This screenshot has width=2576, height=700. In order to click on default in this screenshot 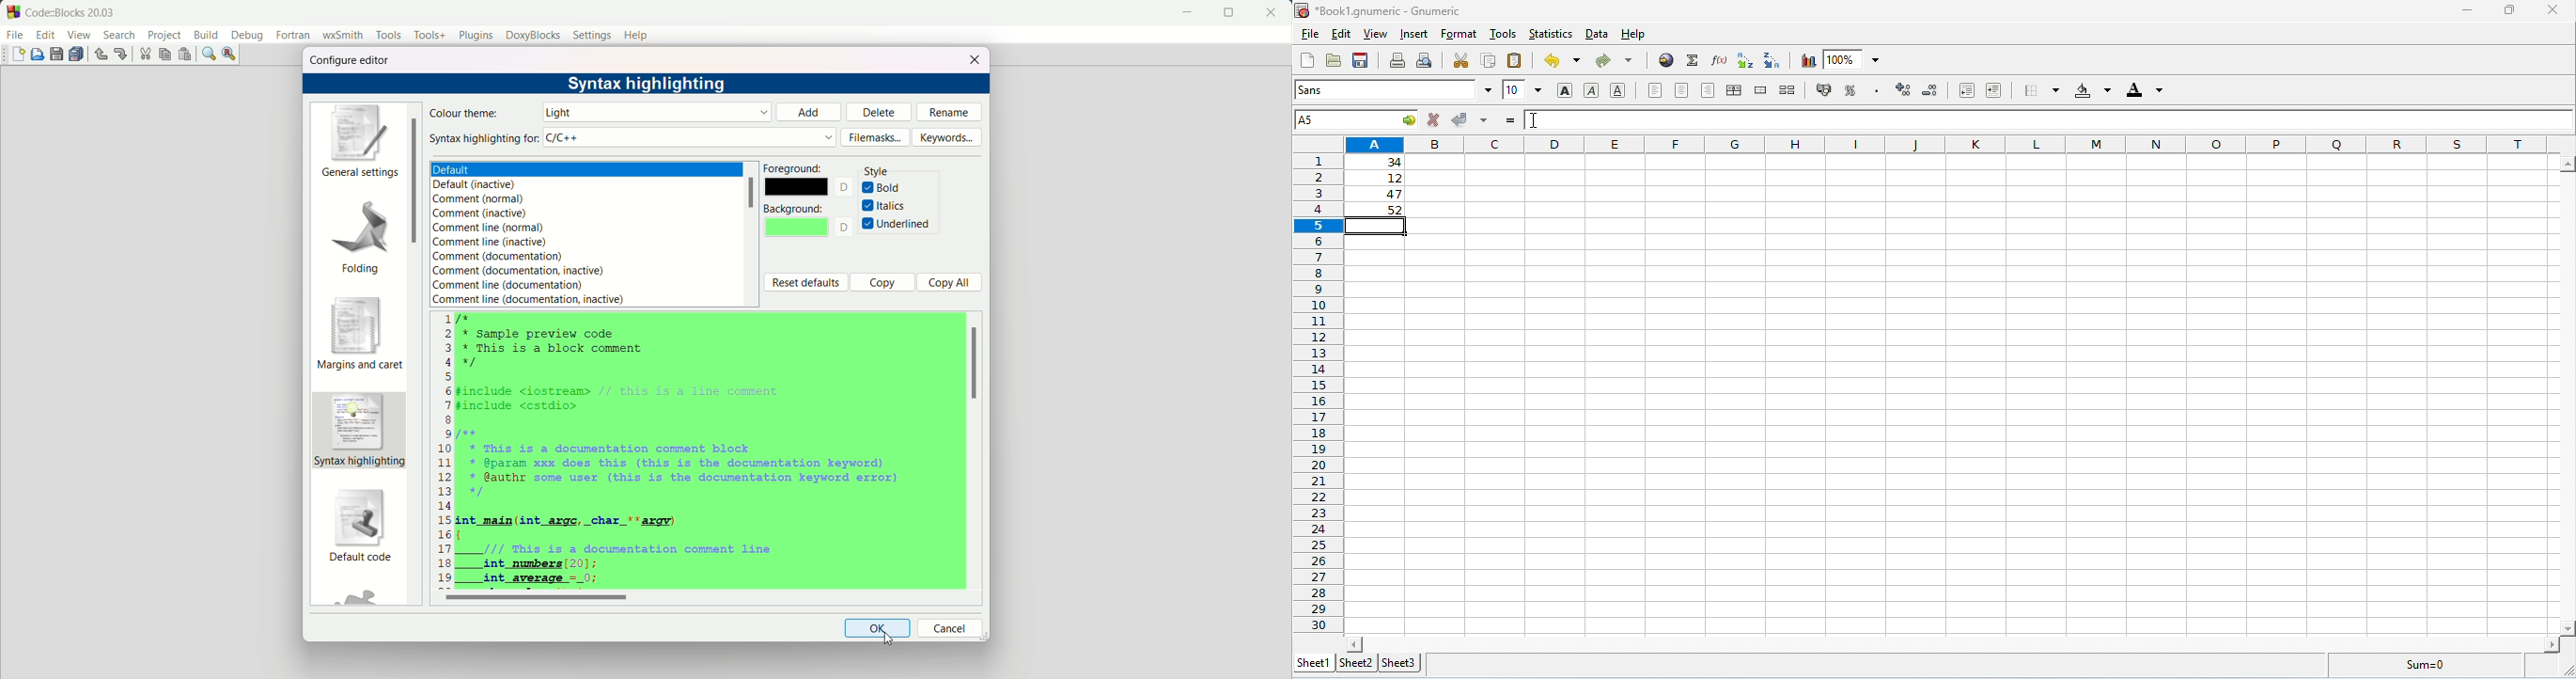, I will do `click(658, 130)`.